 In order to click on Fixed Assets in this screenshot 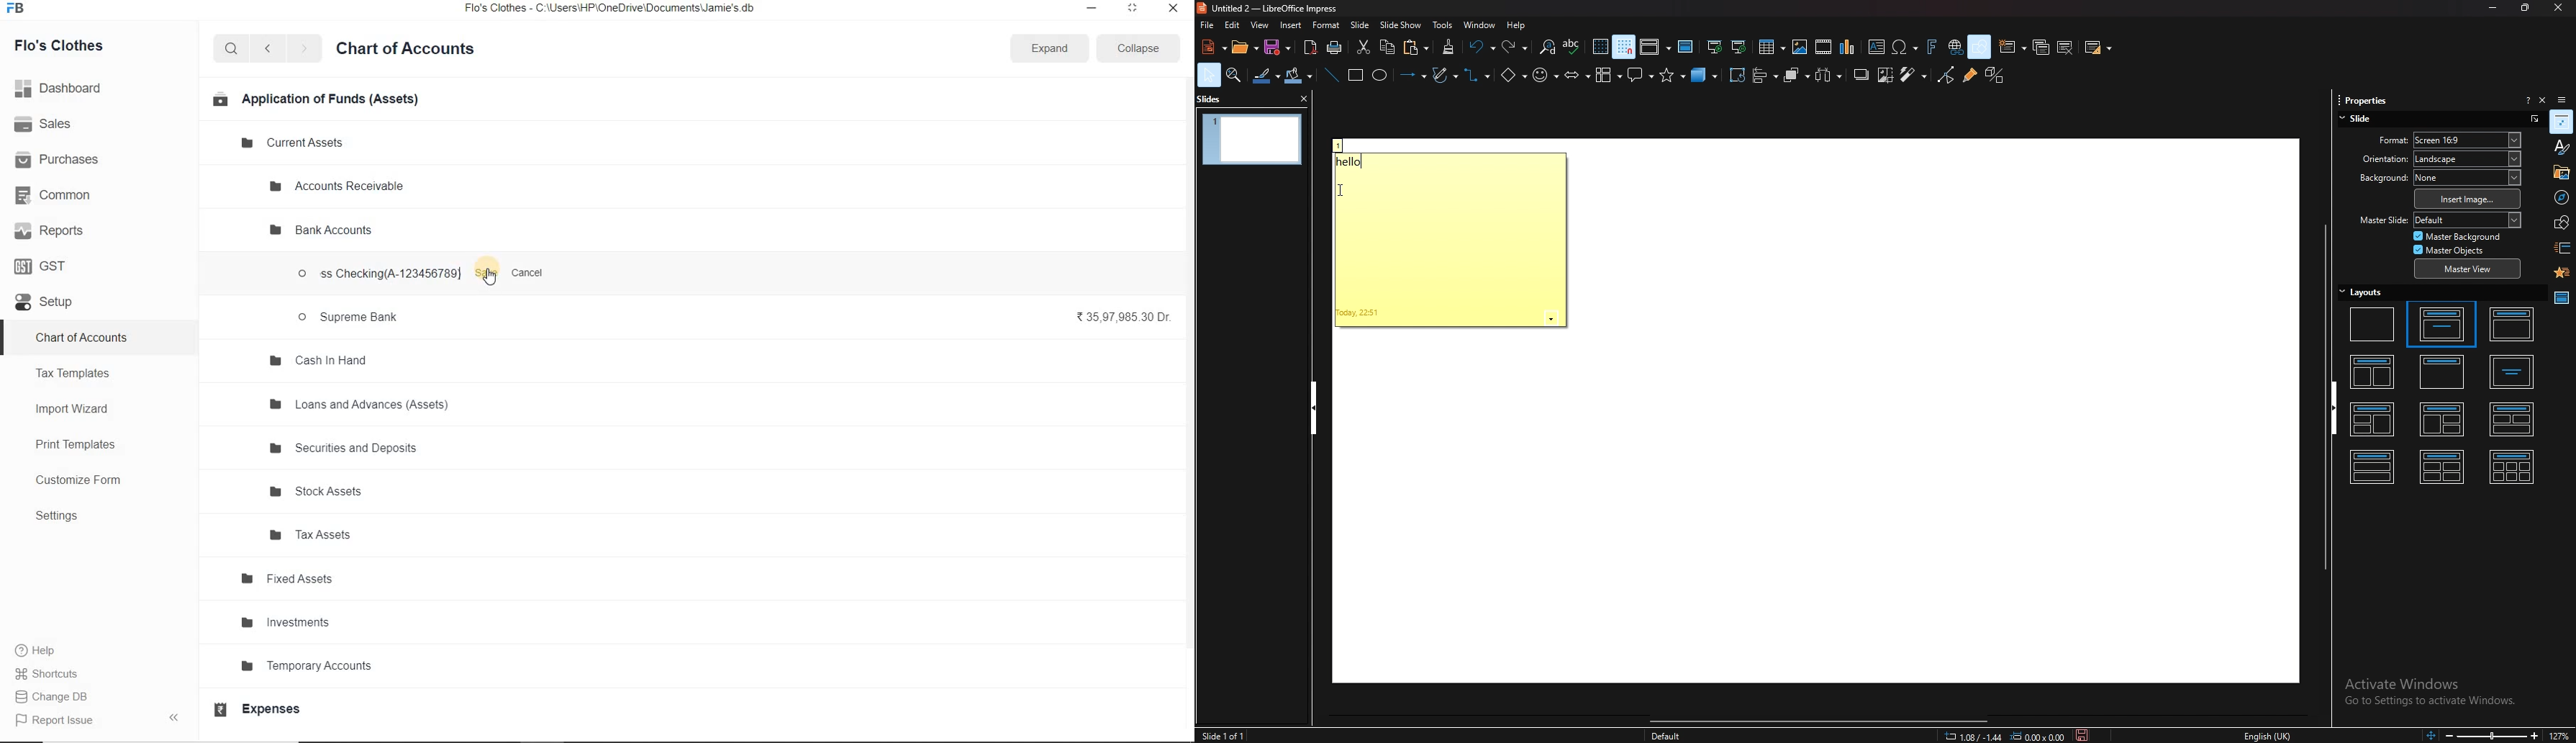, I will do `click(305, 577)`.